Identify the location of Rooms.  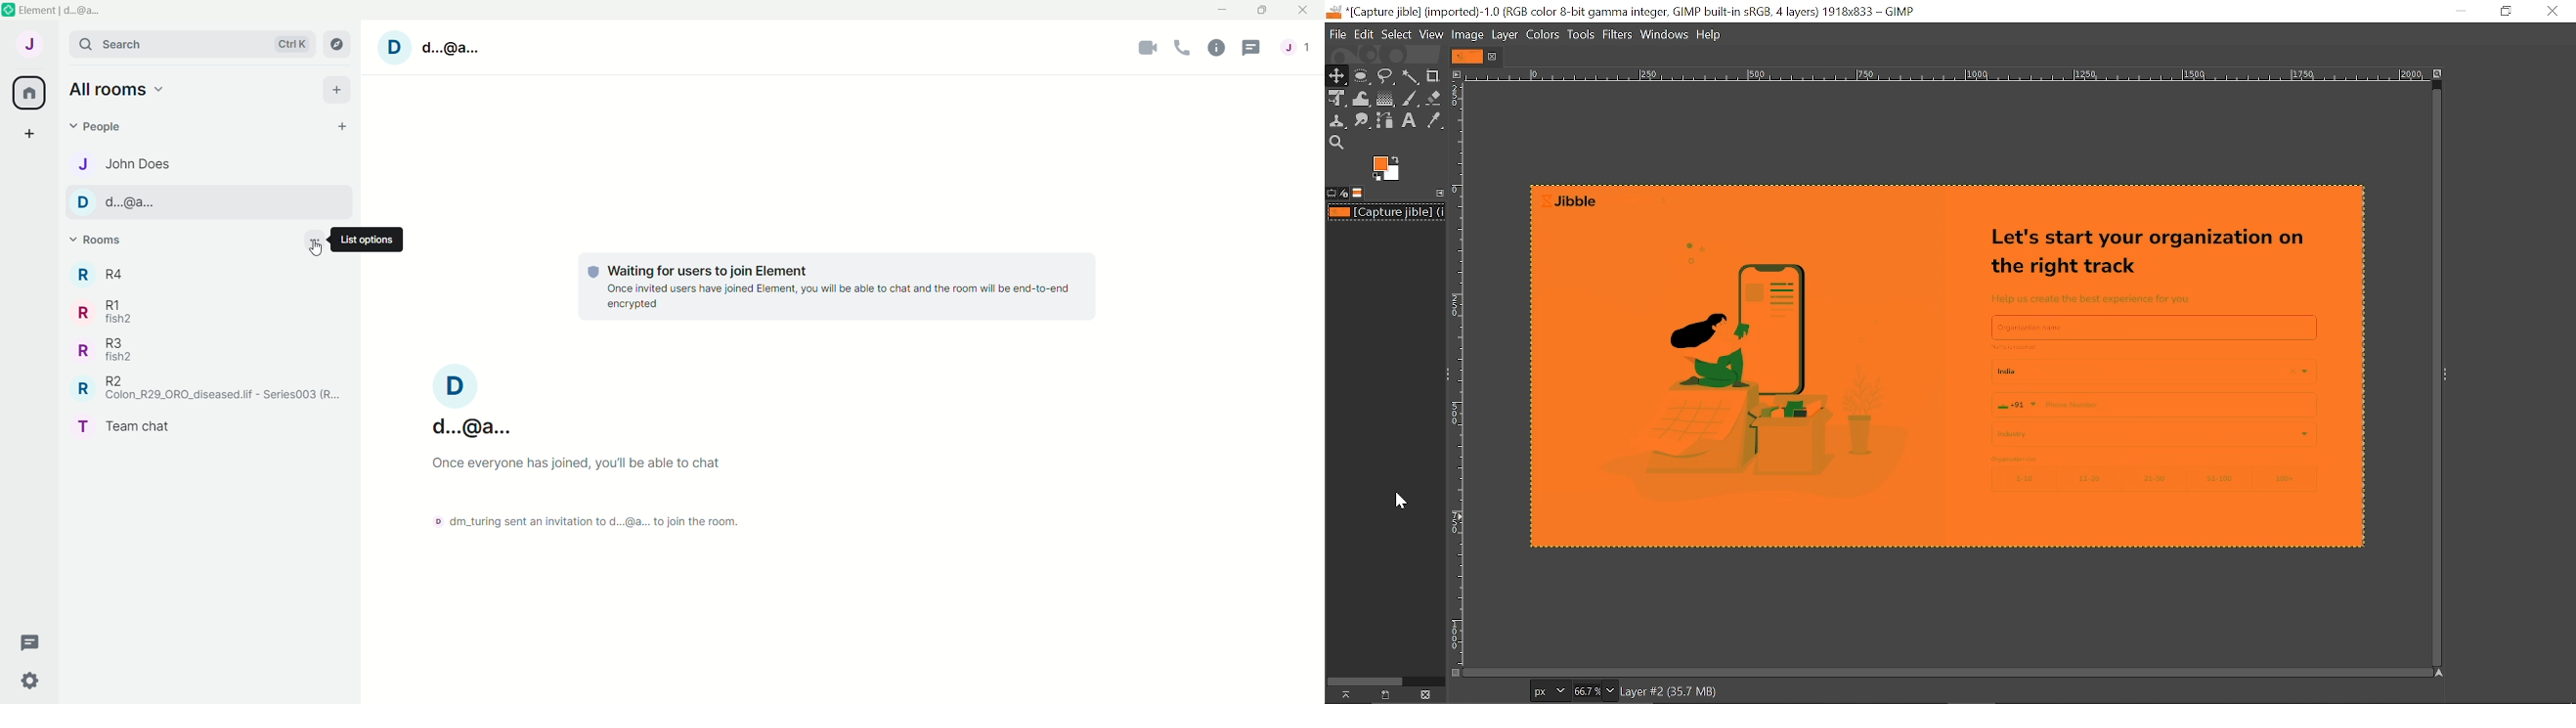
(104, 242).